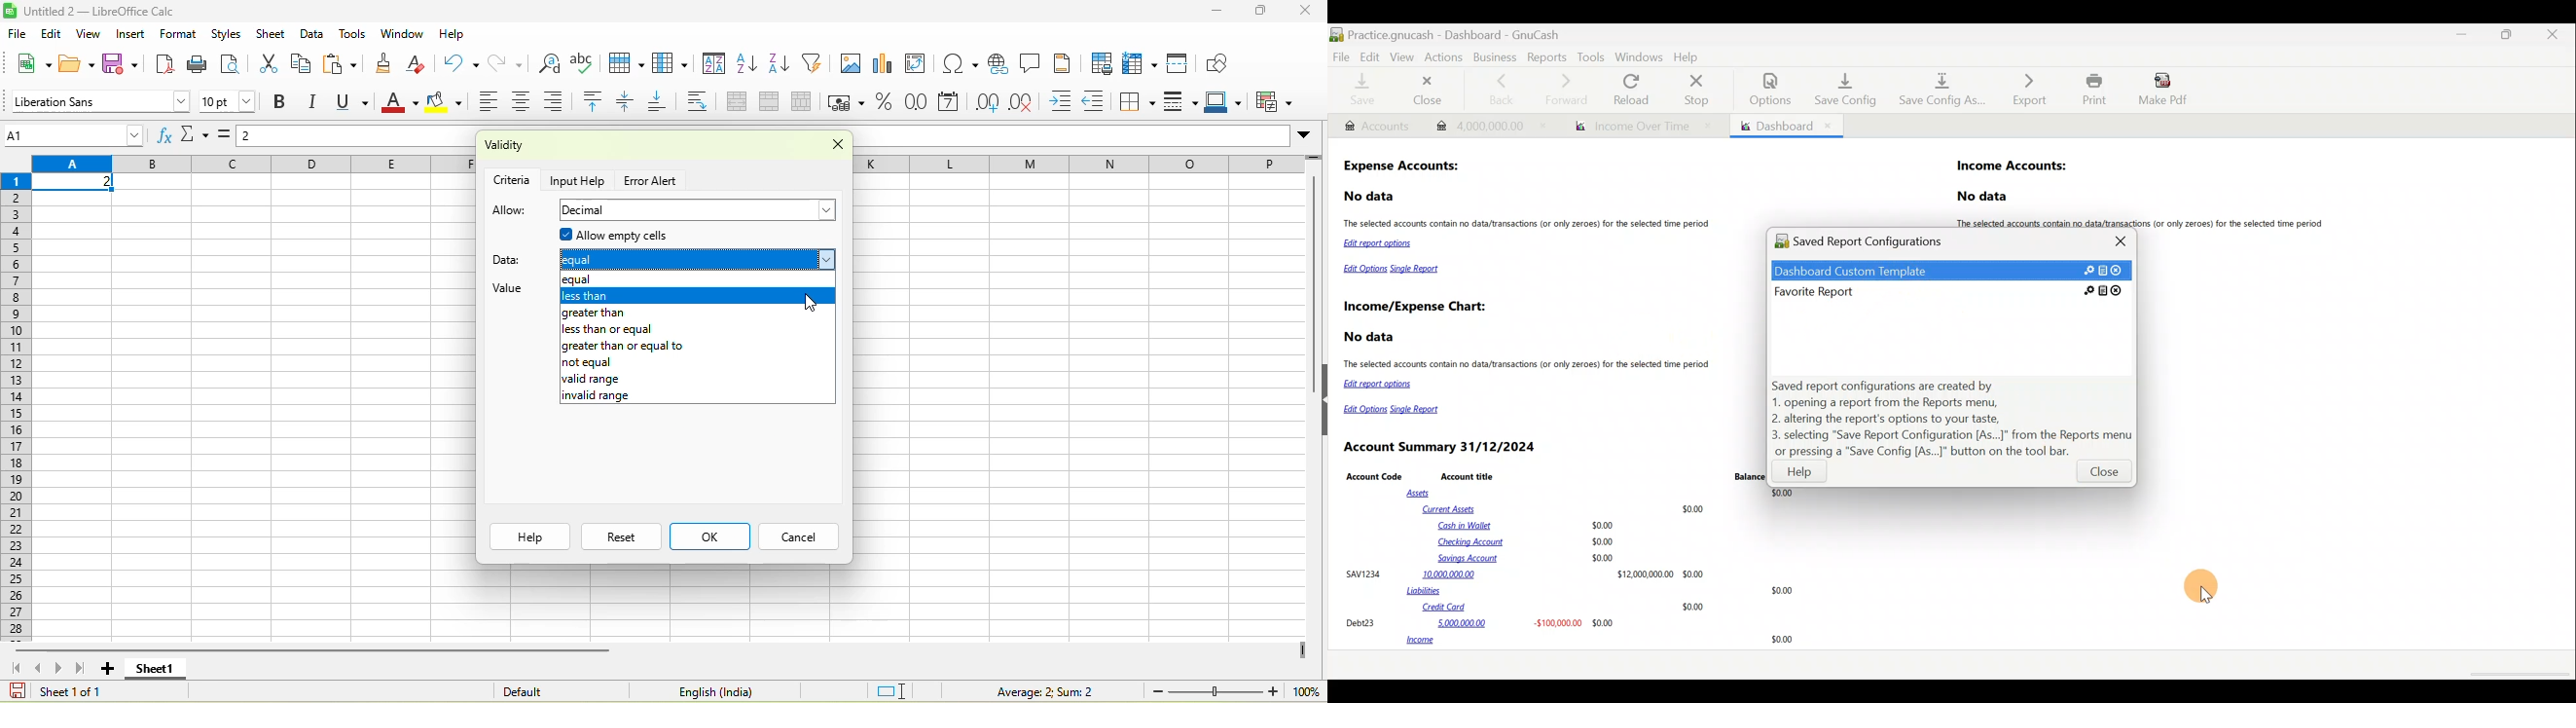  Describe the element at coordinates (1342, 56) in the screenshot. I see `File` at that location.